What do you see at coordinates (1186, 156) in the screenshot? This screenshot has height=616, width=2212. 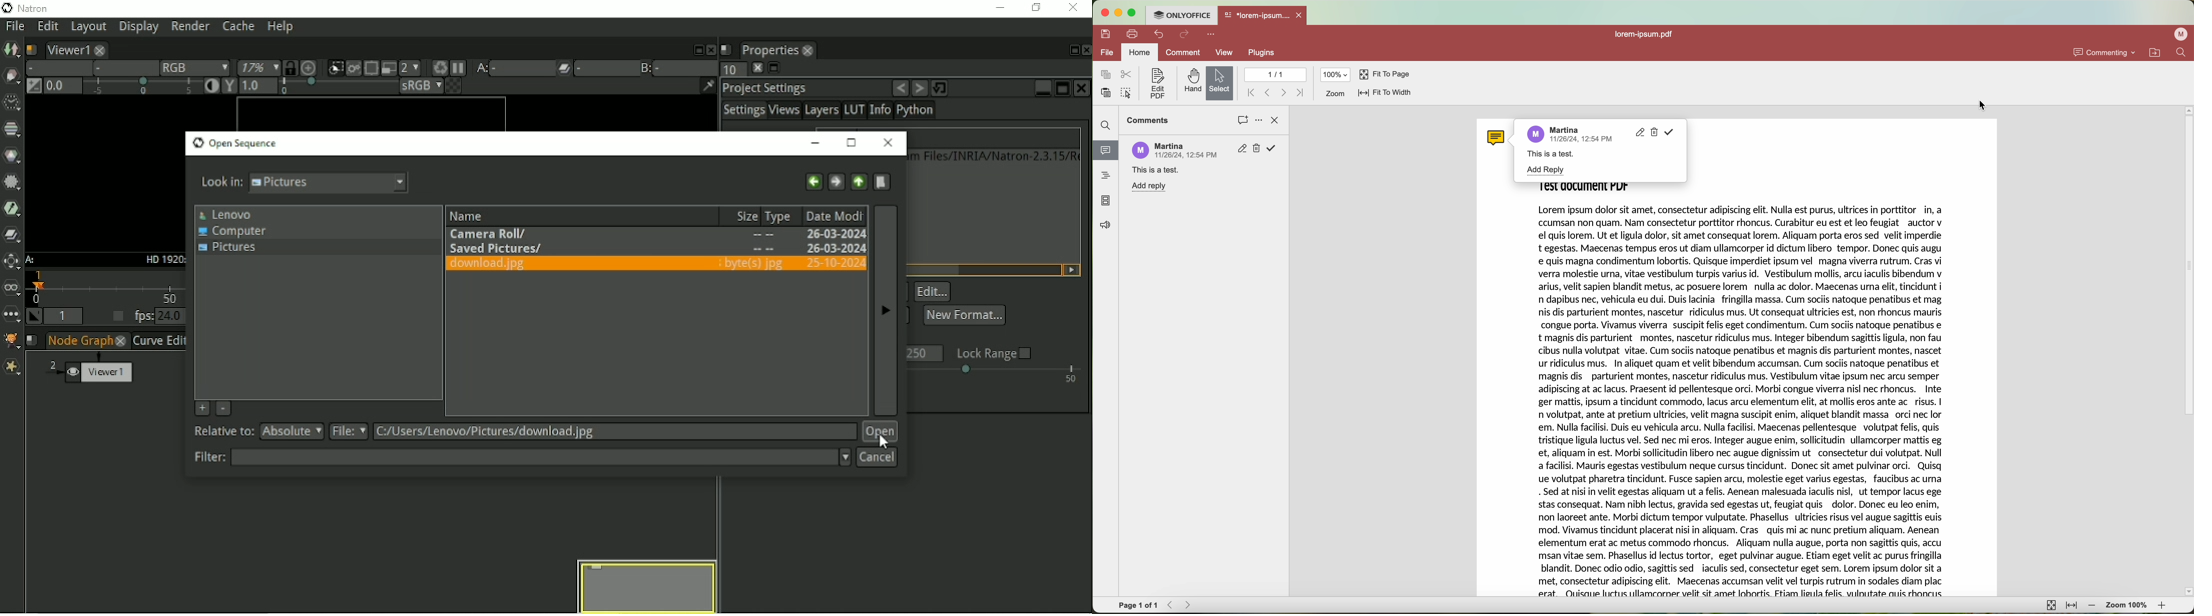 I see `date and hour` at bounding box center [1186, 156].